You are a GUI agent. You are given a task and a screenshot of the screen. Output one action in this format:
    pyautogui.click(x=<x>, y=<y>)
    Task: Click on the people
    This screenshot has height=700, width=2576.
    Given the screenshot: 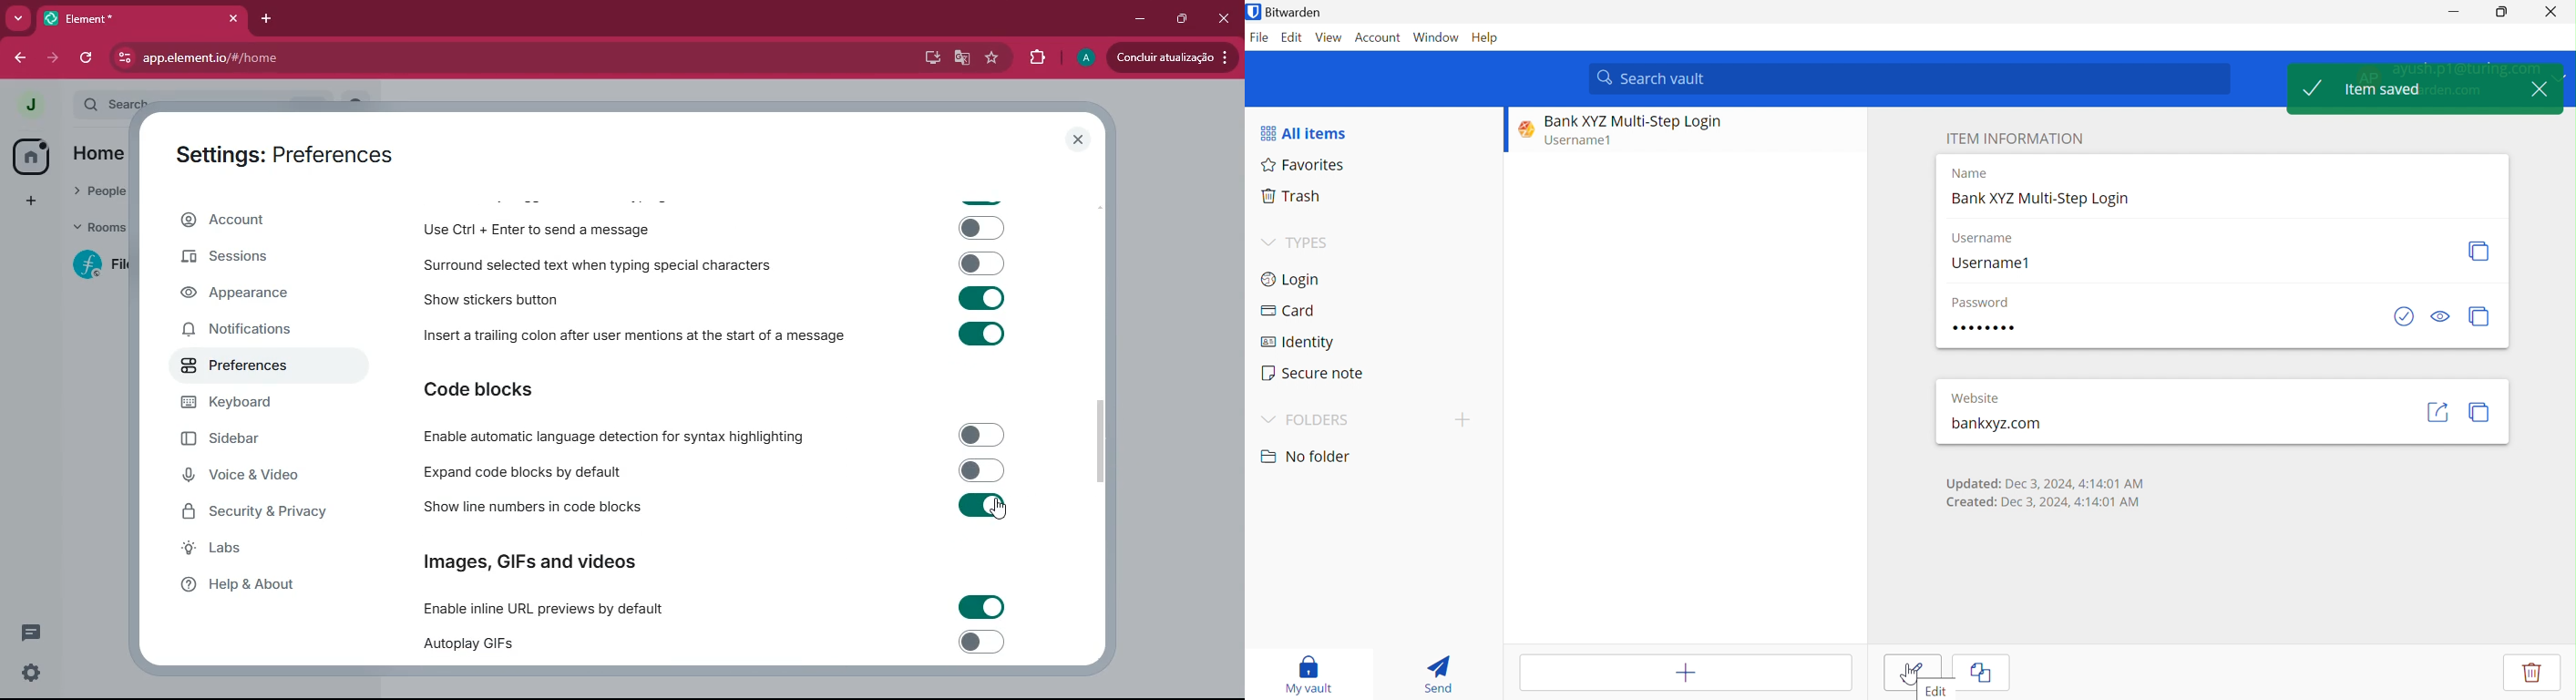 What is the action you would take?
    pyautogui.click(x=96, y=190)
    